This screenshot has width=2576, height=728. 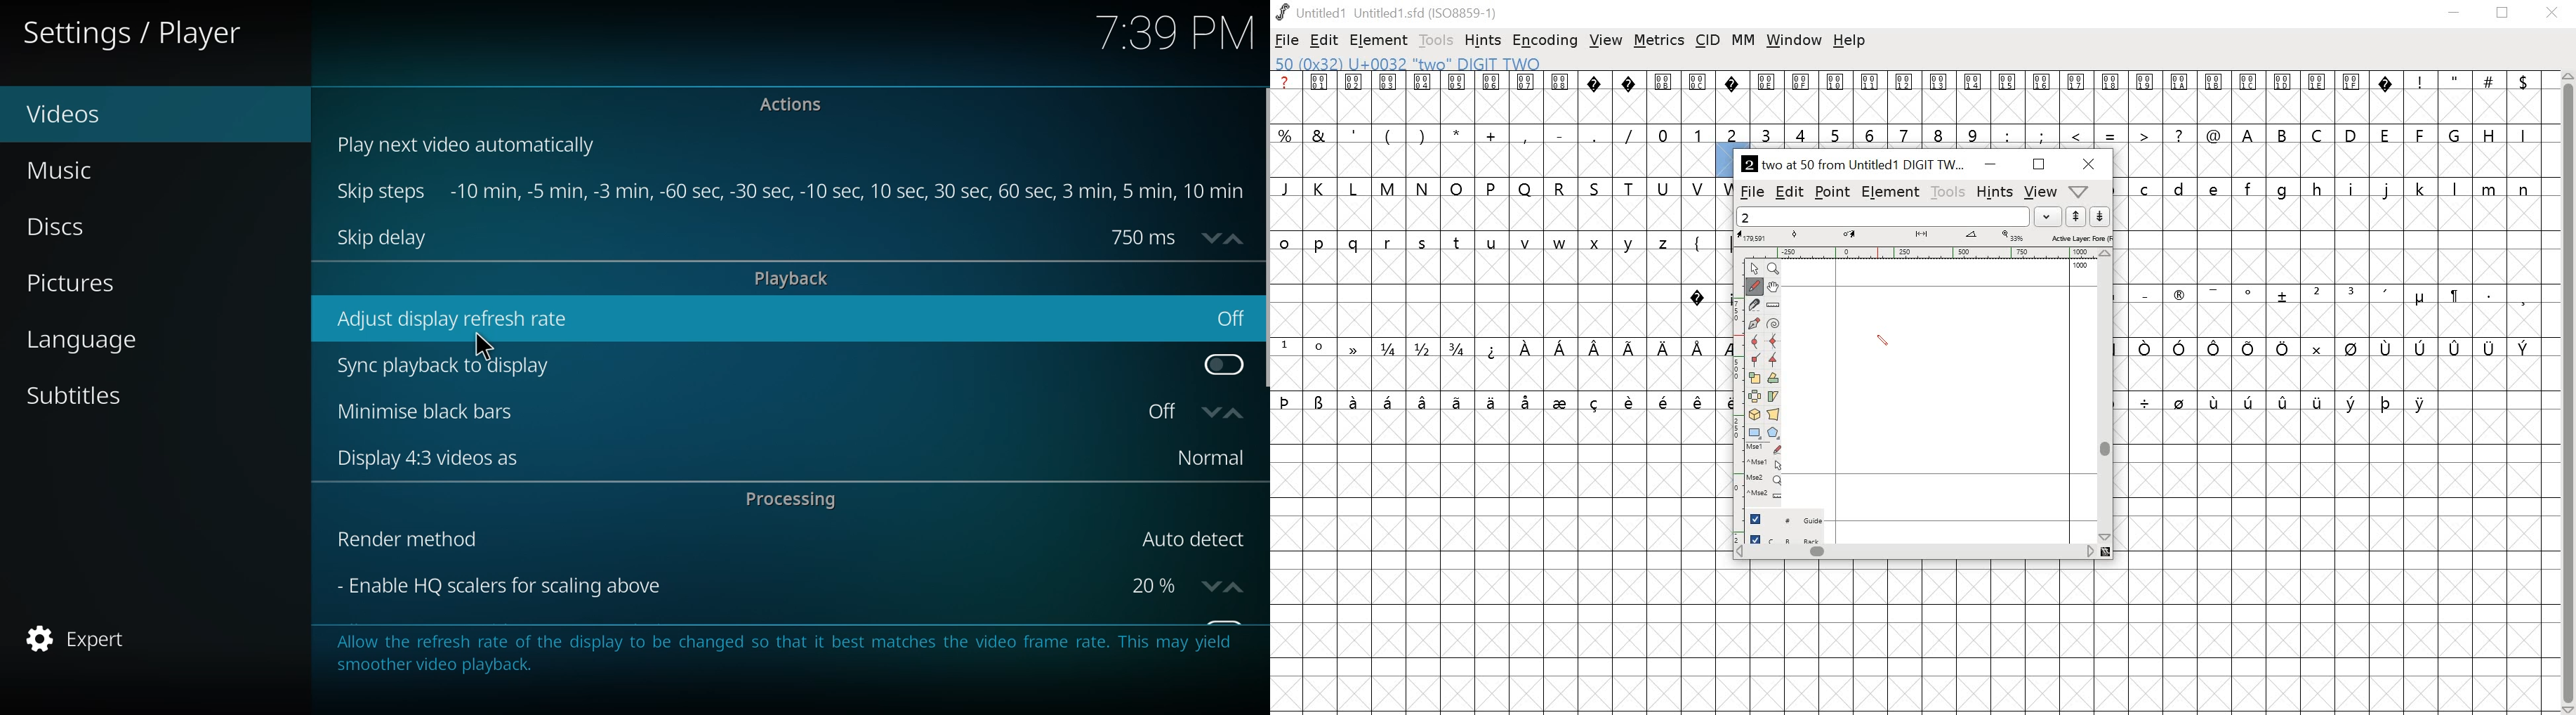 I want to click on enable hq scalers, so click(x=495, y=585).